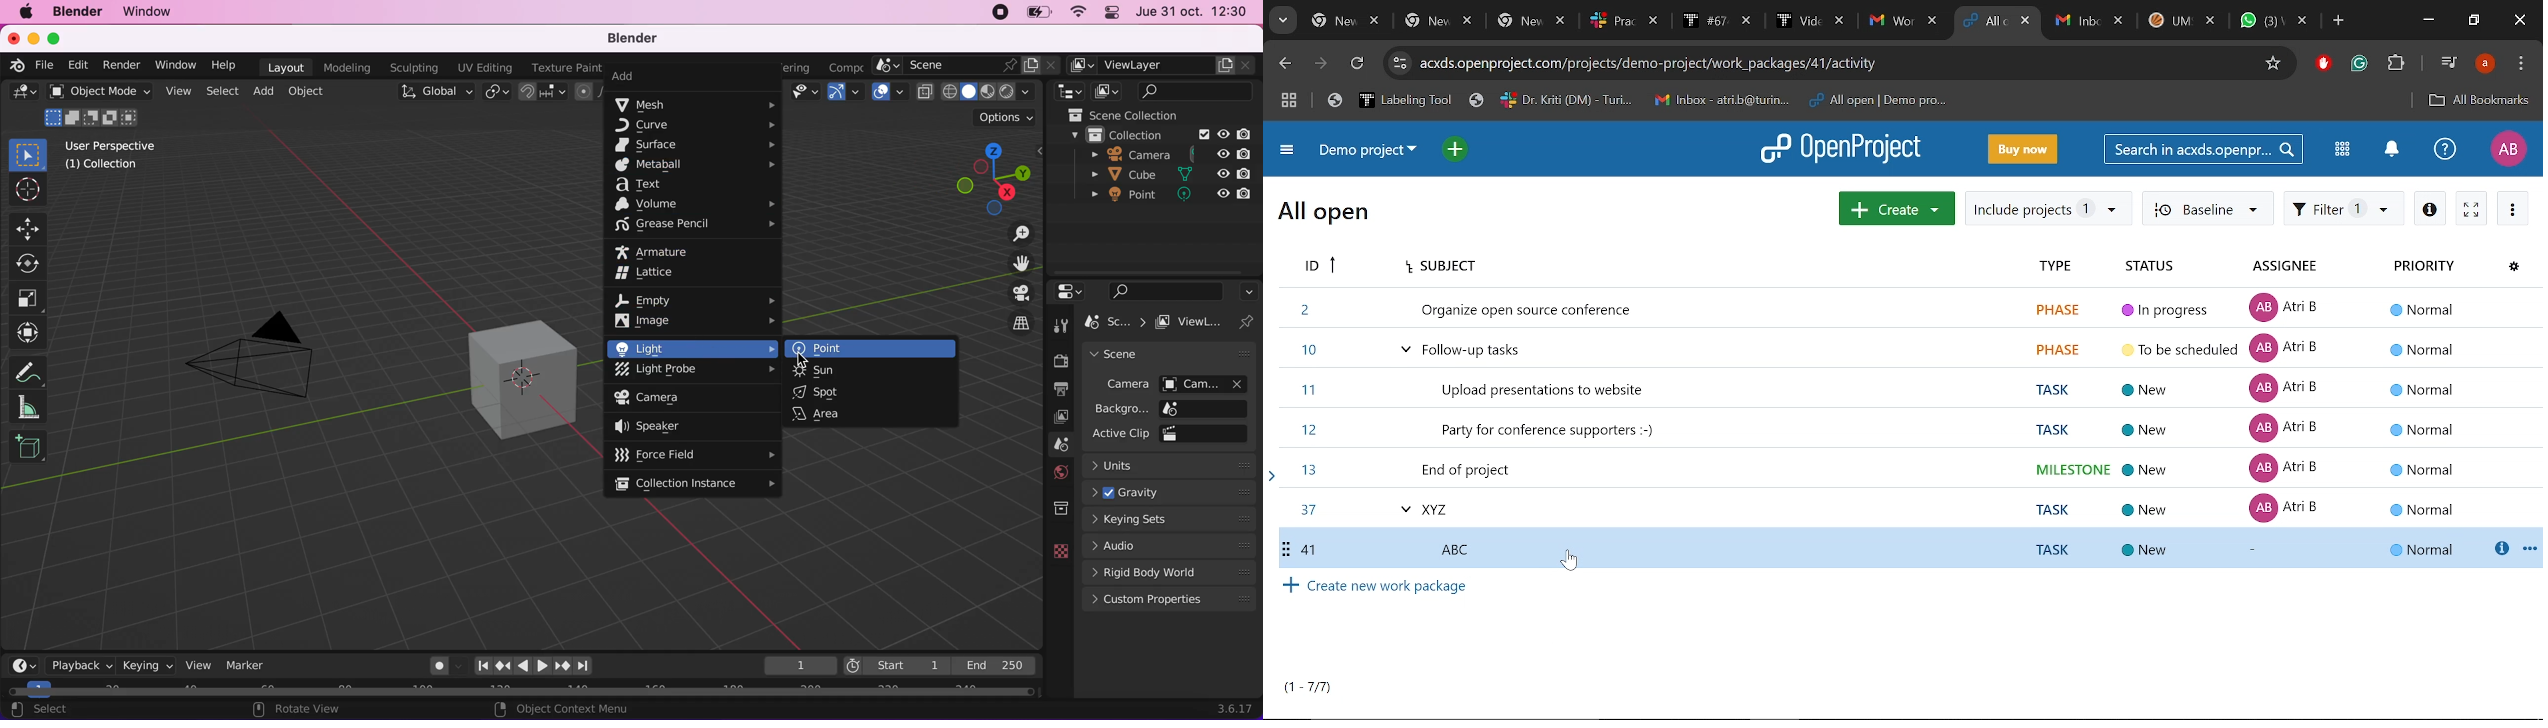 This screenshot has height=728, width=2548. Describe the element at coordinates (286, 67) in the screenshot. I see `layout` at that location.